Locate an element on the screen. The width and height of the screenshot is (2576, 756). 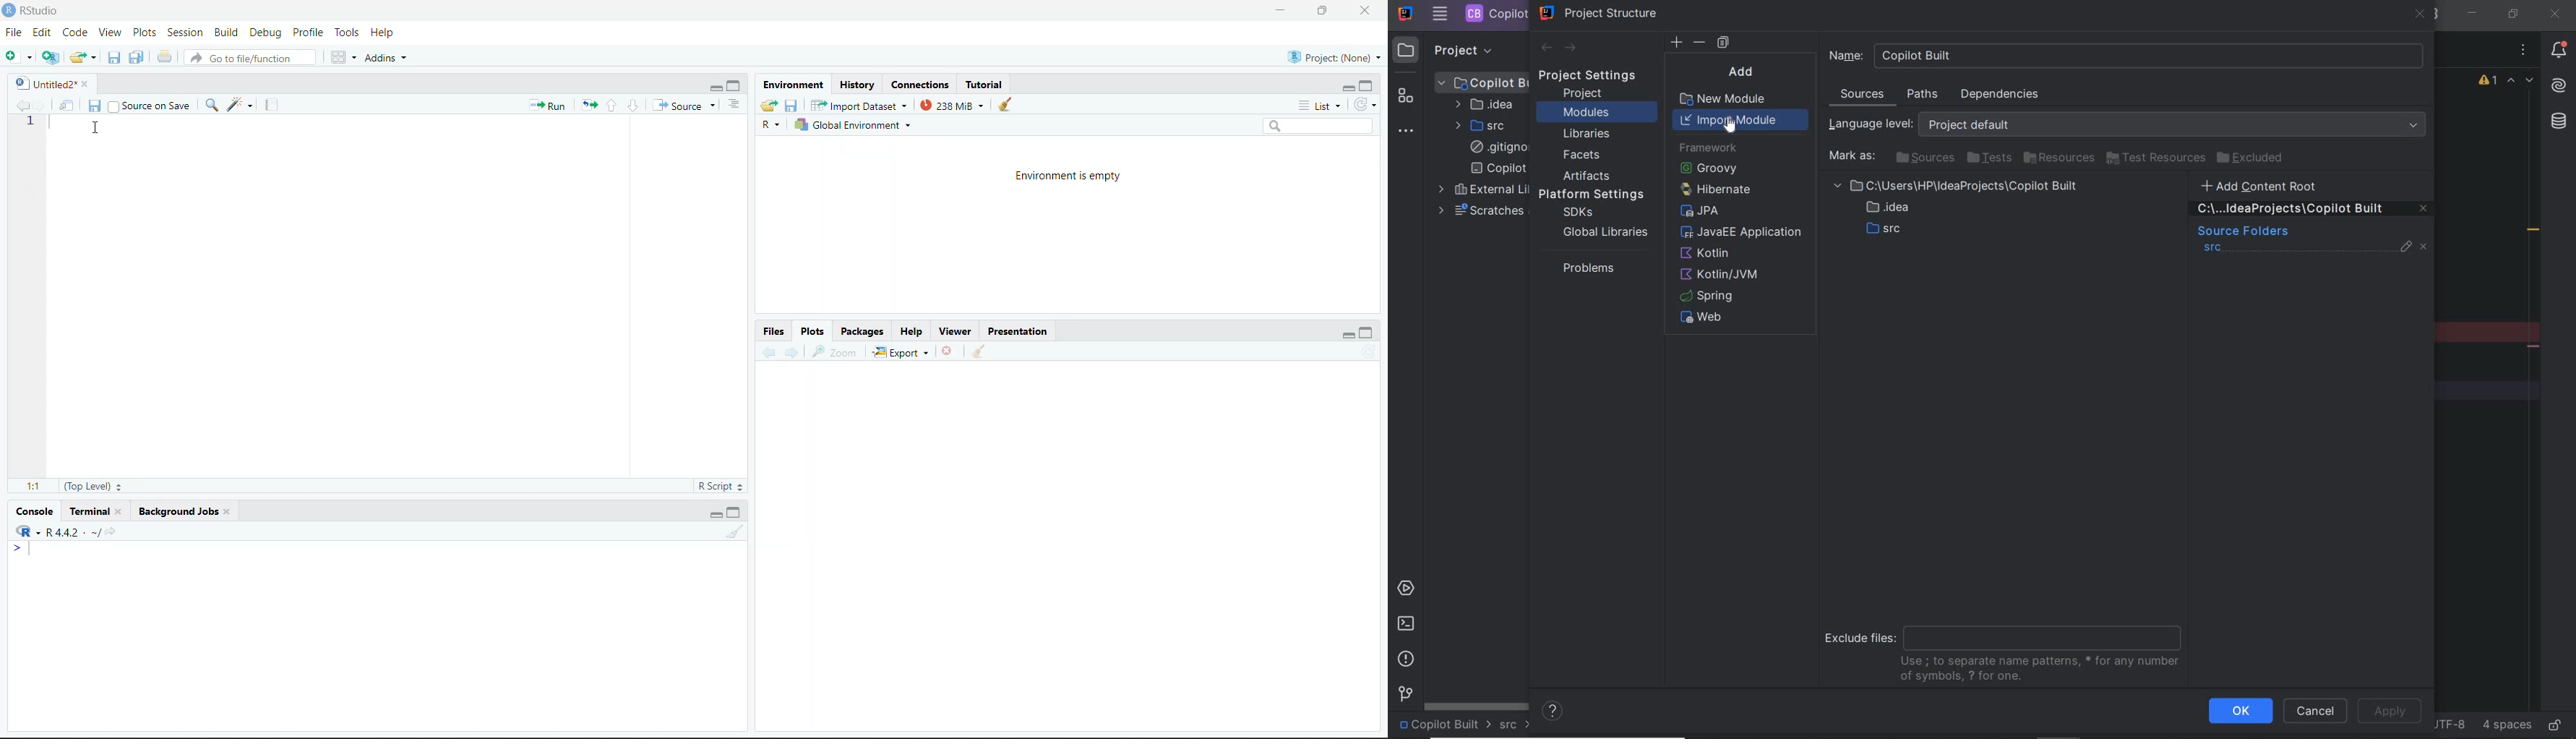
Profile is located at coordinates (309, 33).